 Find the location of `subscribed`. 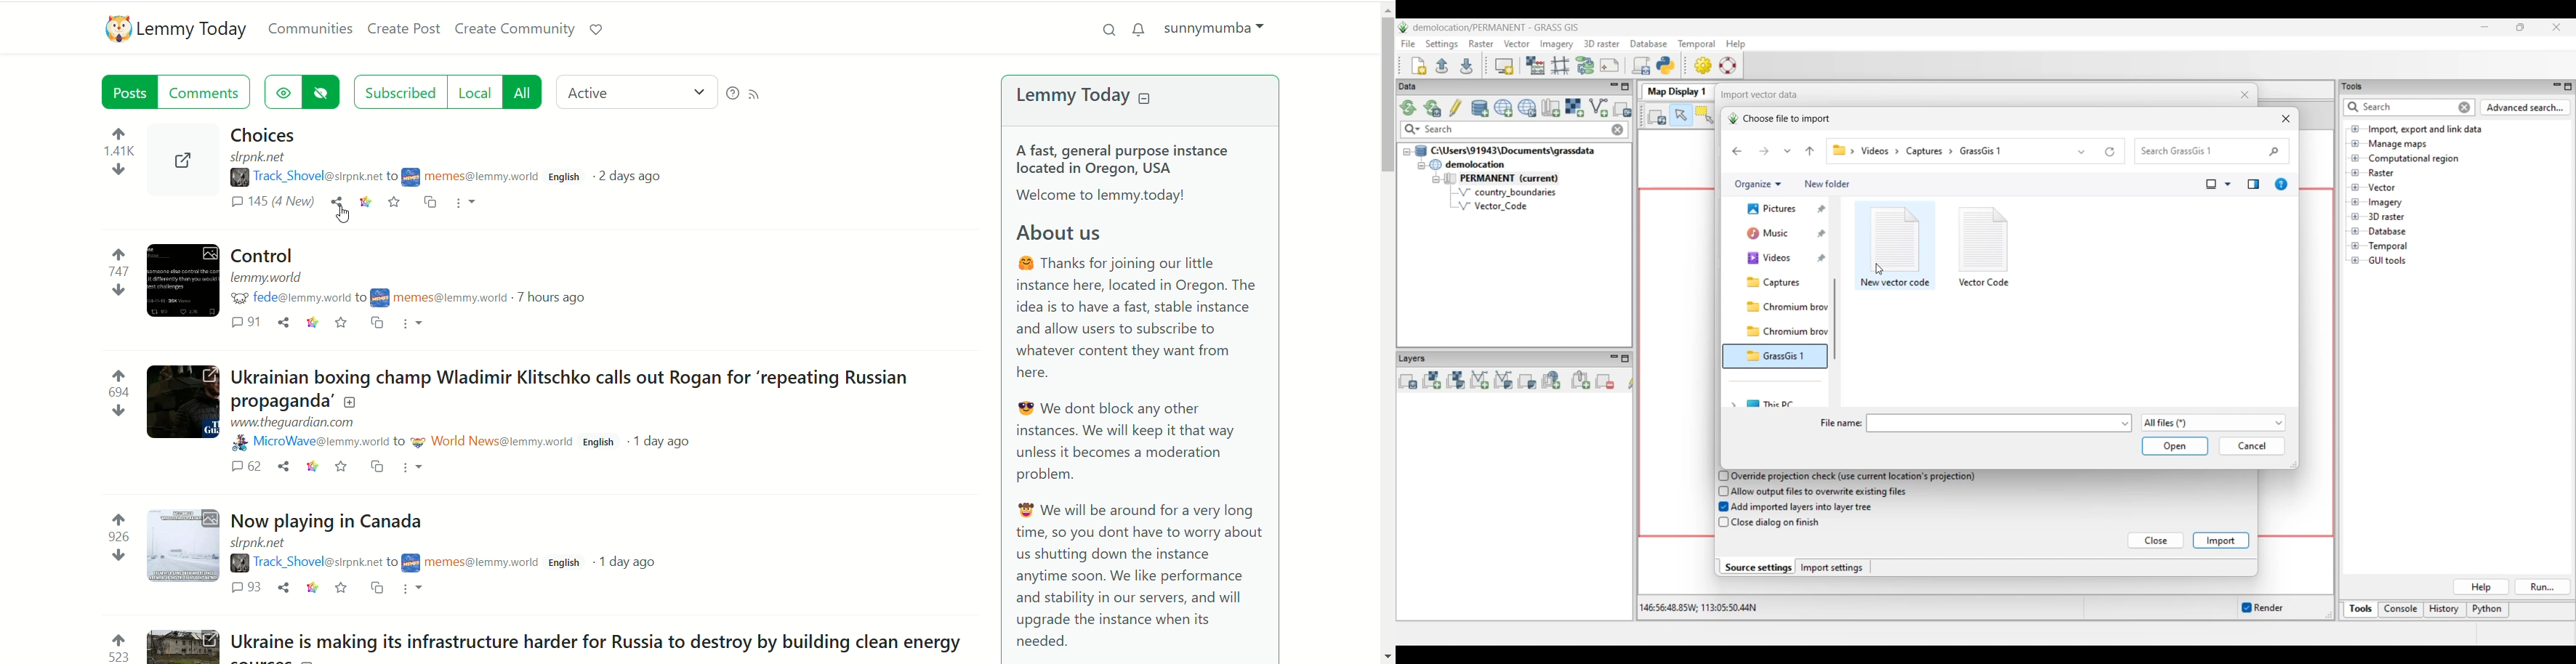

subscribed is located at coordinates (398, 90).